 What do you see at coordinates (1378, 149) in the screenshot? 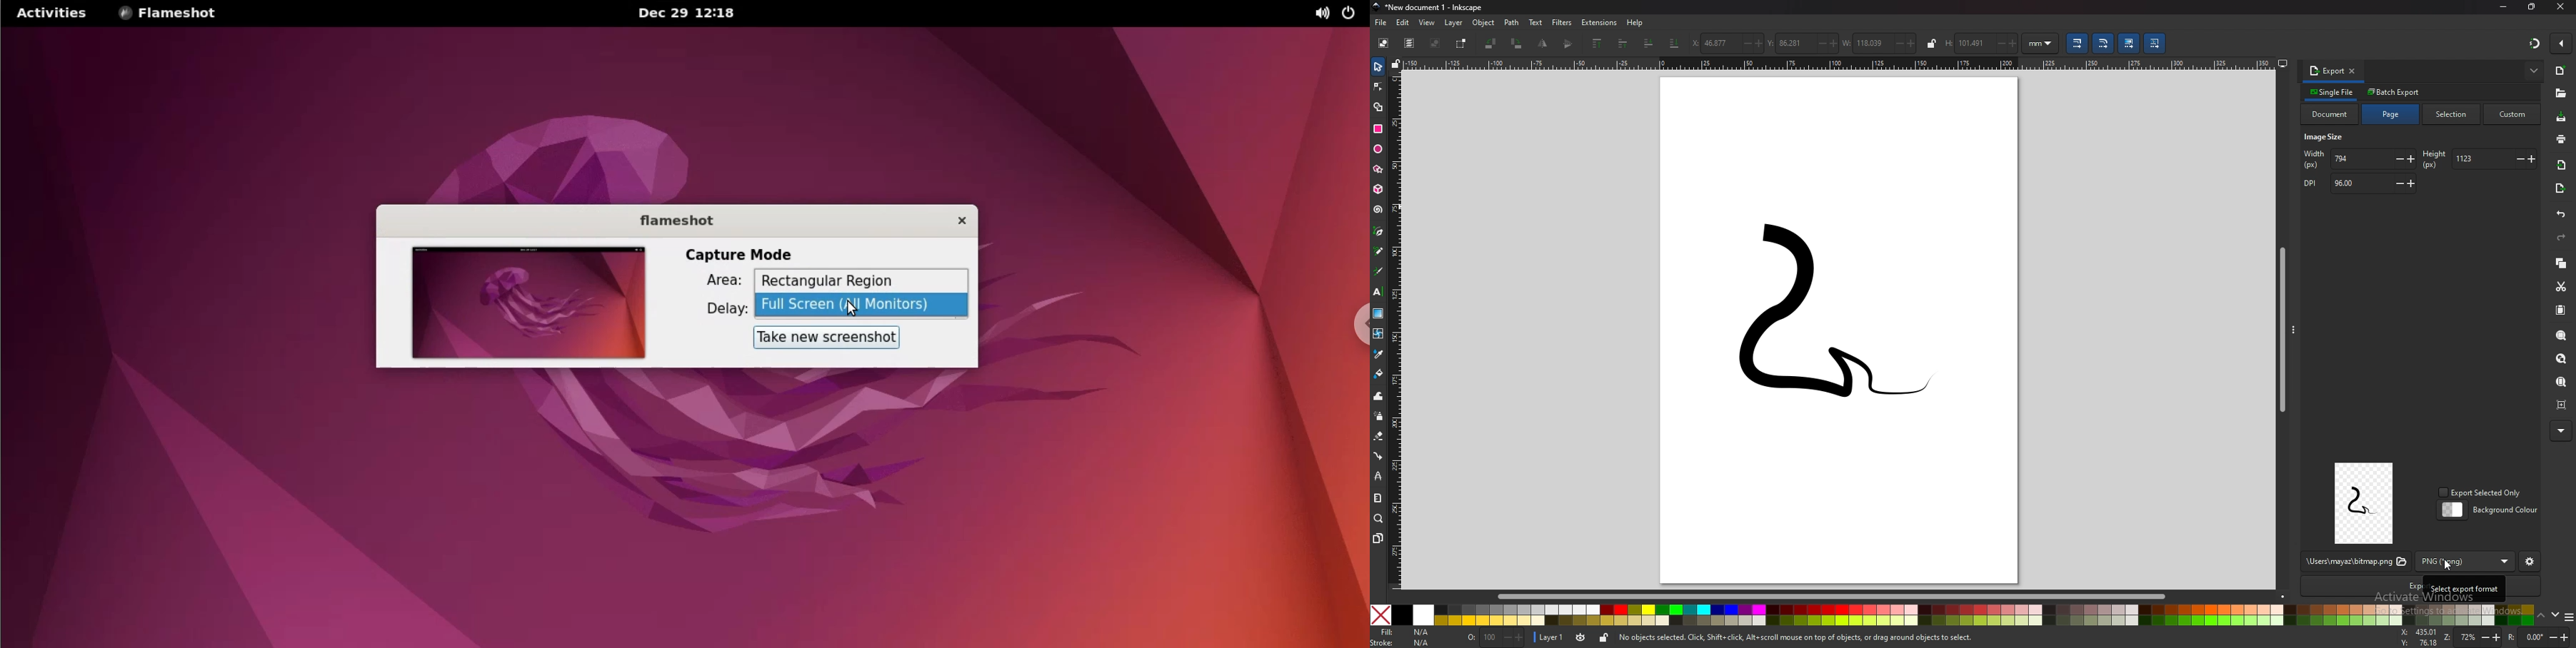
I see `ellipse` at bounding box center [1378, 149].